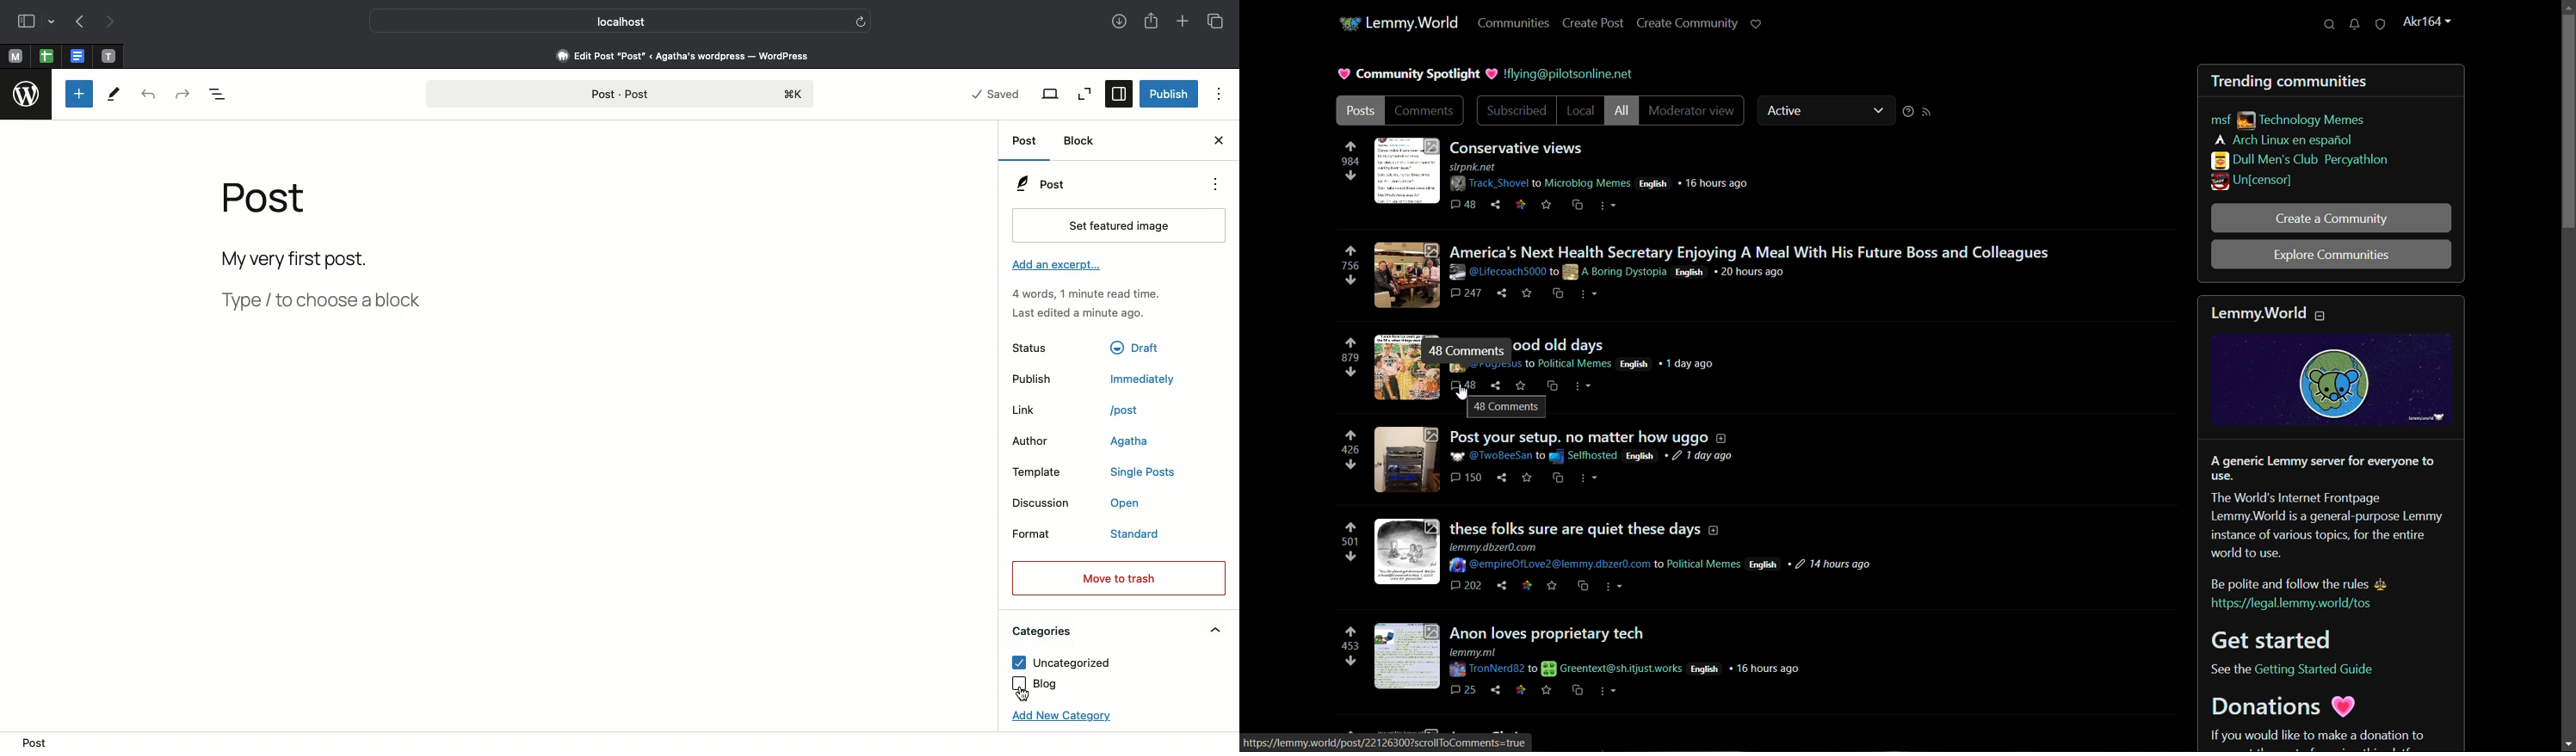 The width and height of the screenshot is (2576, 756). Describe the element at coordinates (1567, 363) in the screenshot. I see `to Political Memes` at that location.